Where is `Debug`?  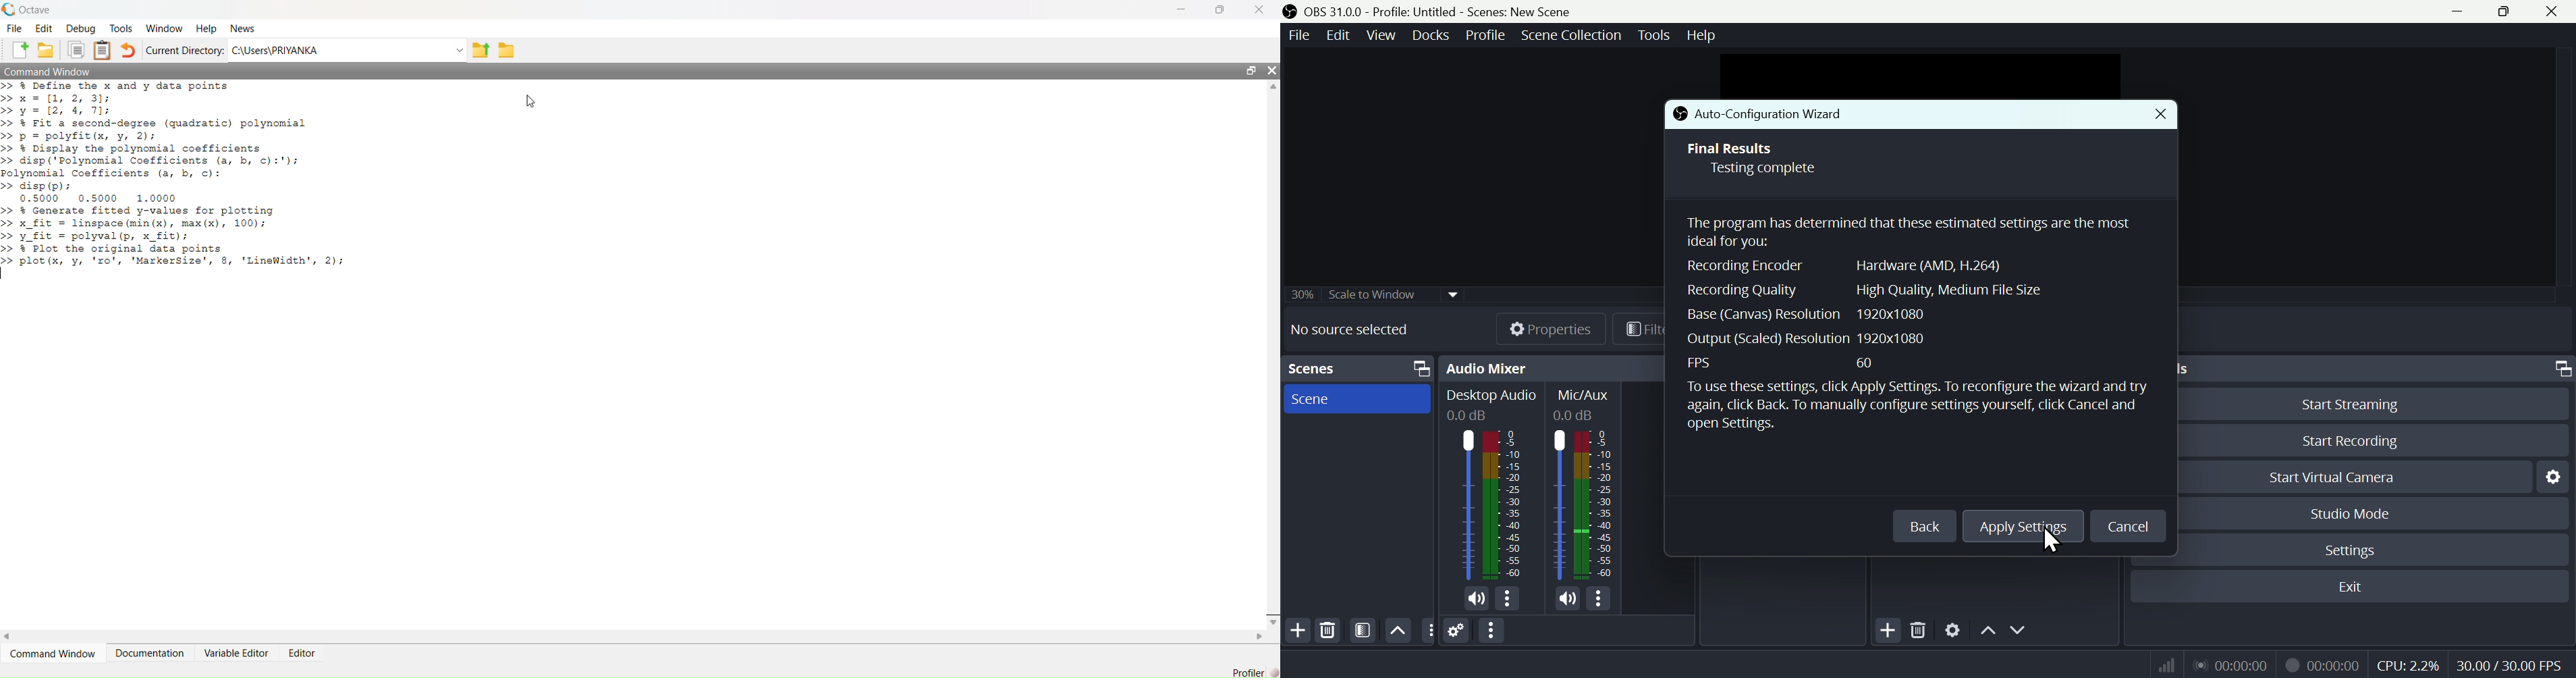
Debug is located at coordinates (81, 29).